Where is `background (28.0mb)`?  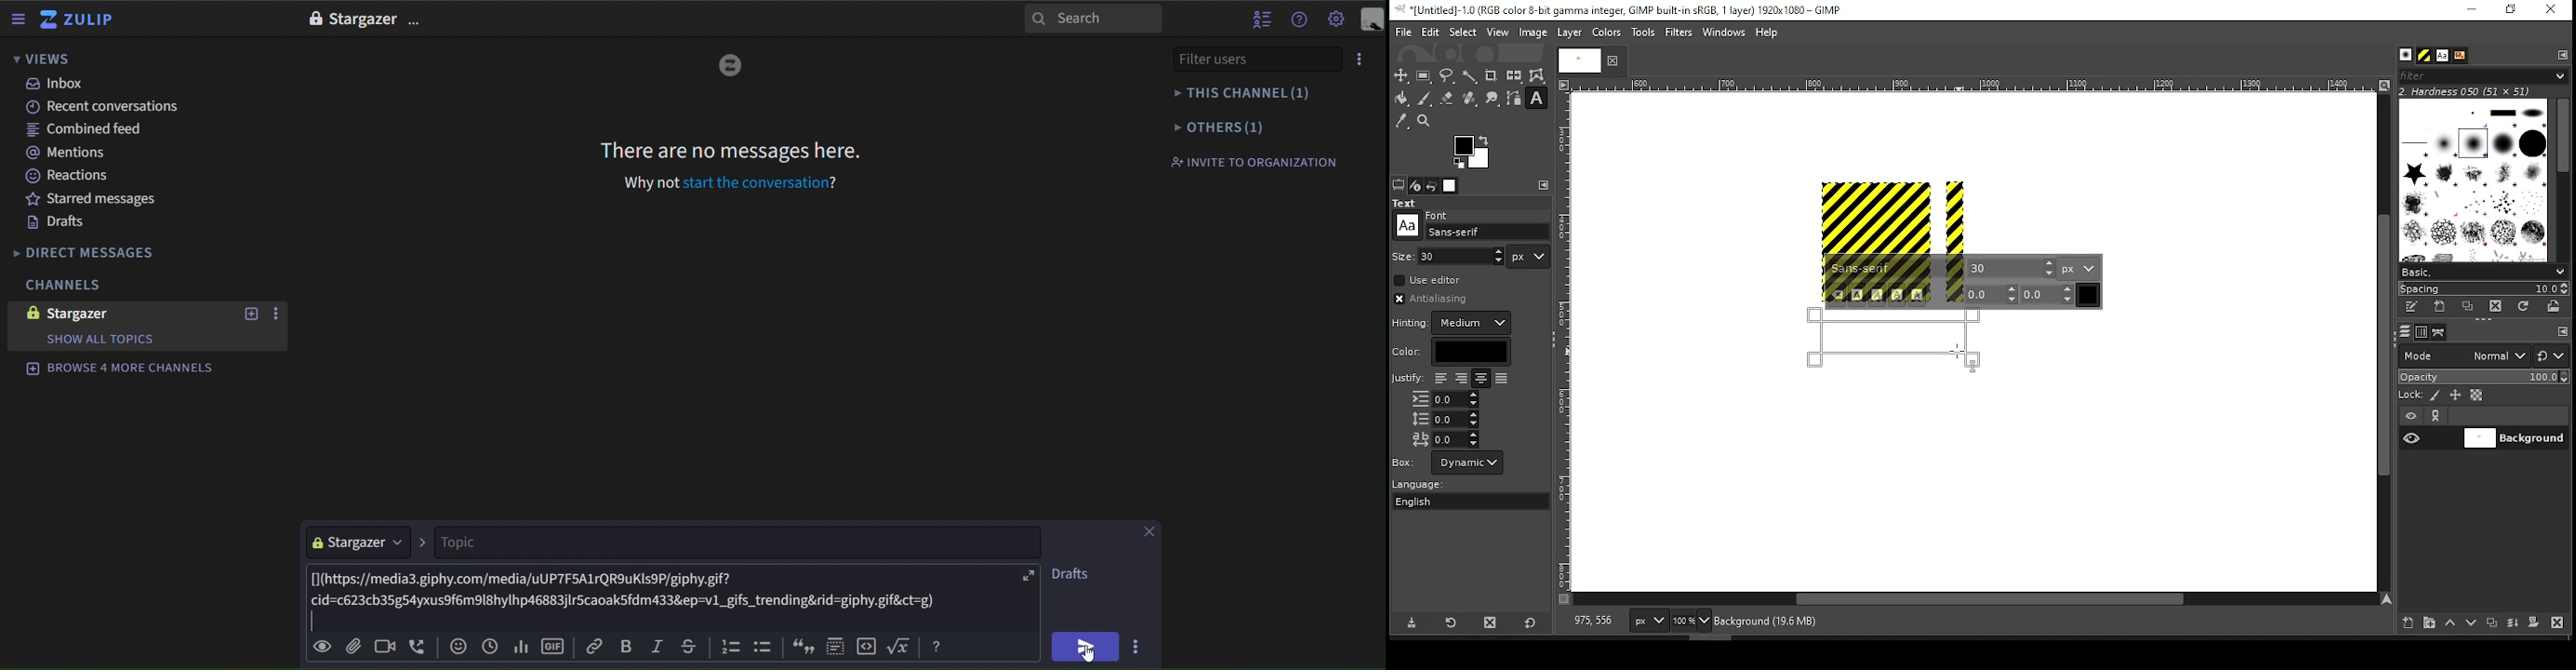 background (28.0mb) is located at coordinates (1770, 622).